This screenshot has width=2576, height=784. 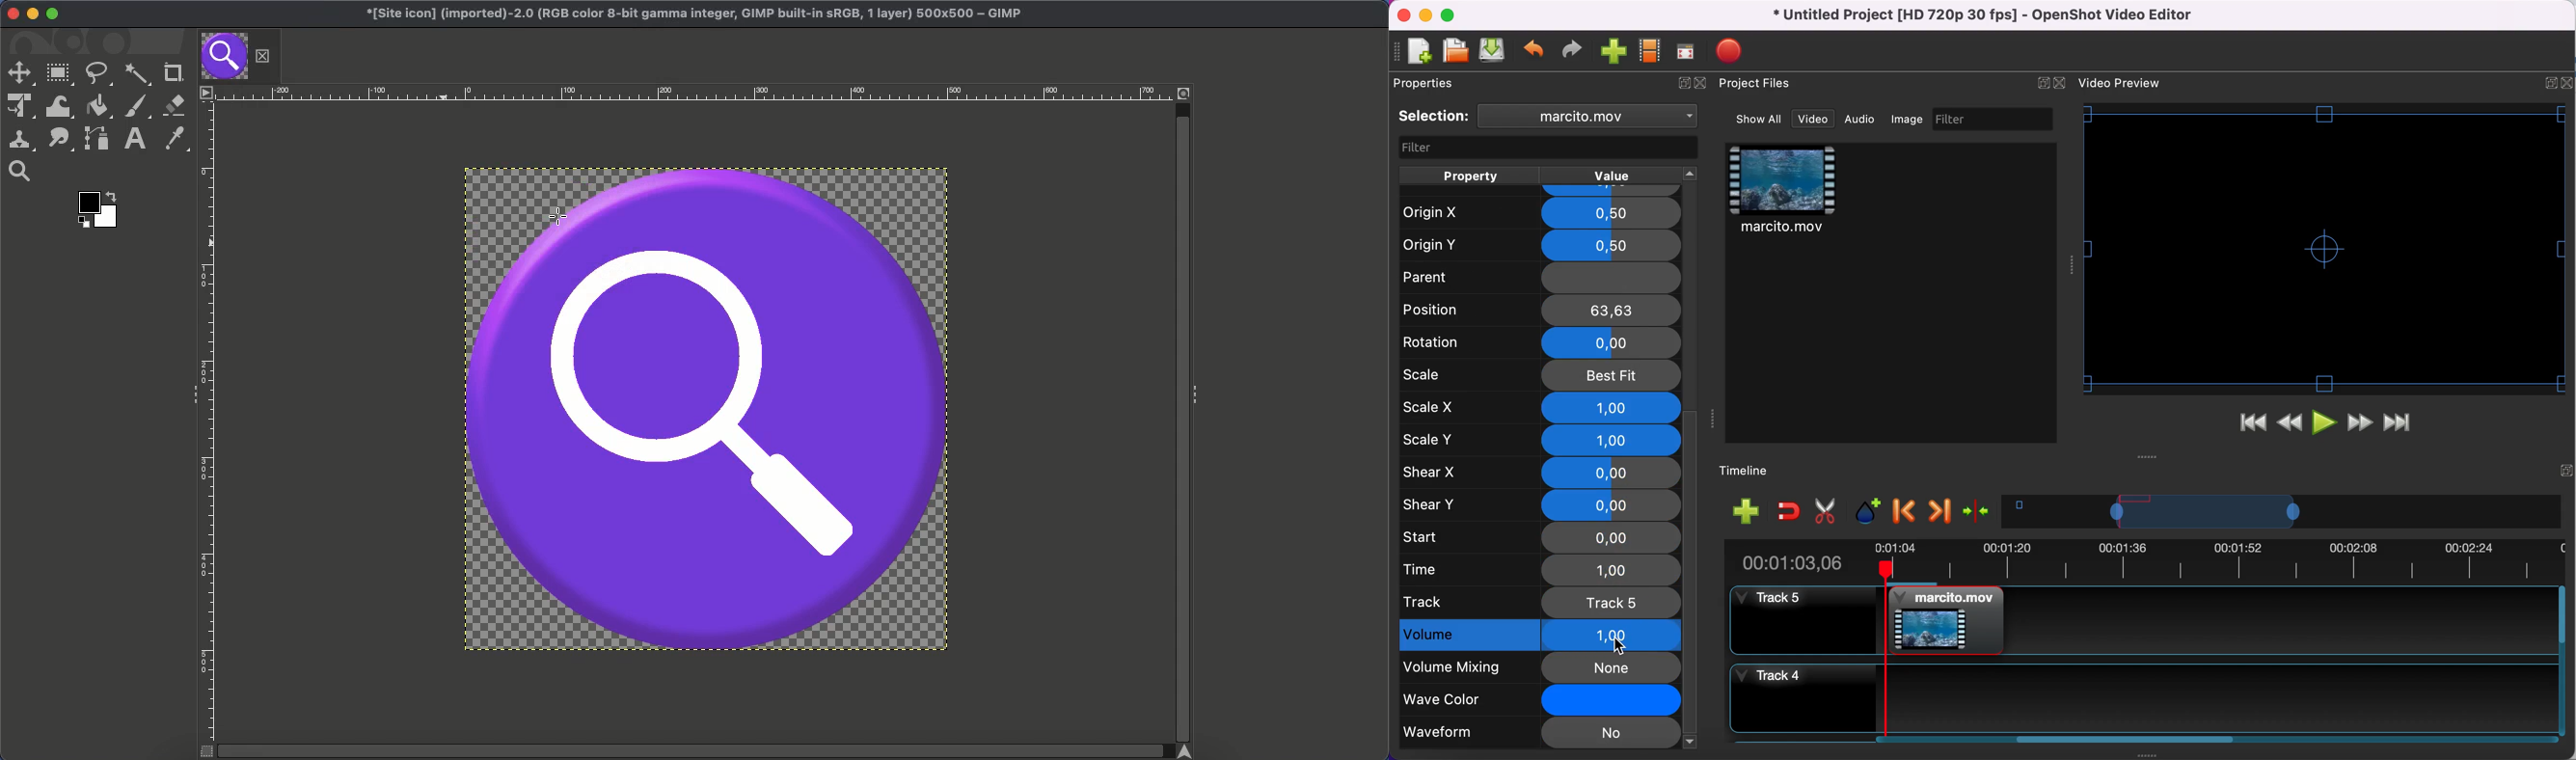 What do you see at coordinates (1860, 119) in the screenshot?
I see `audio` at bounding box center [1860, 119].